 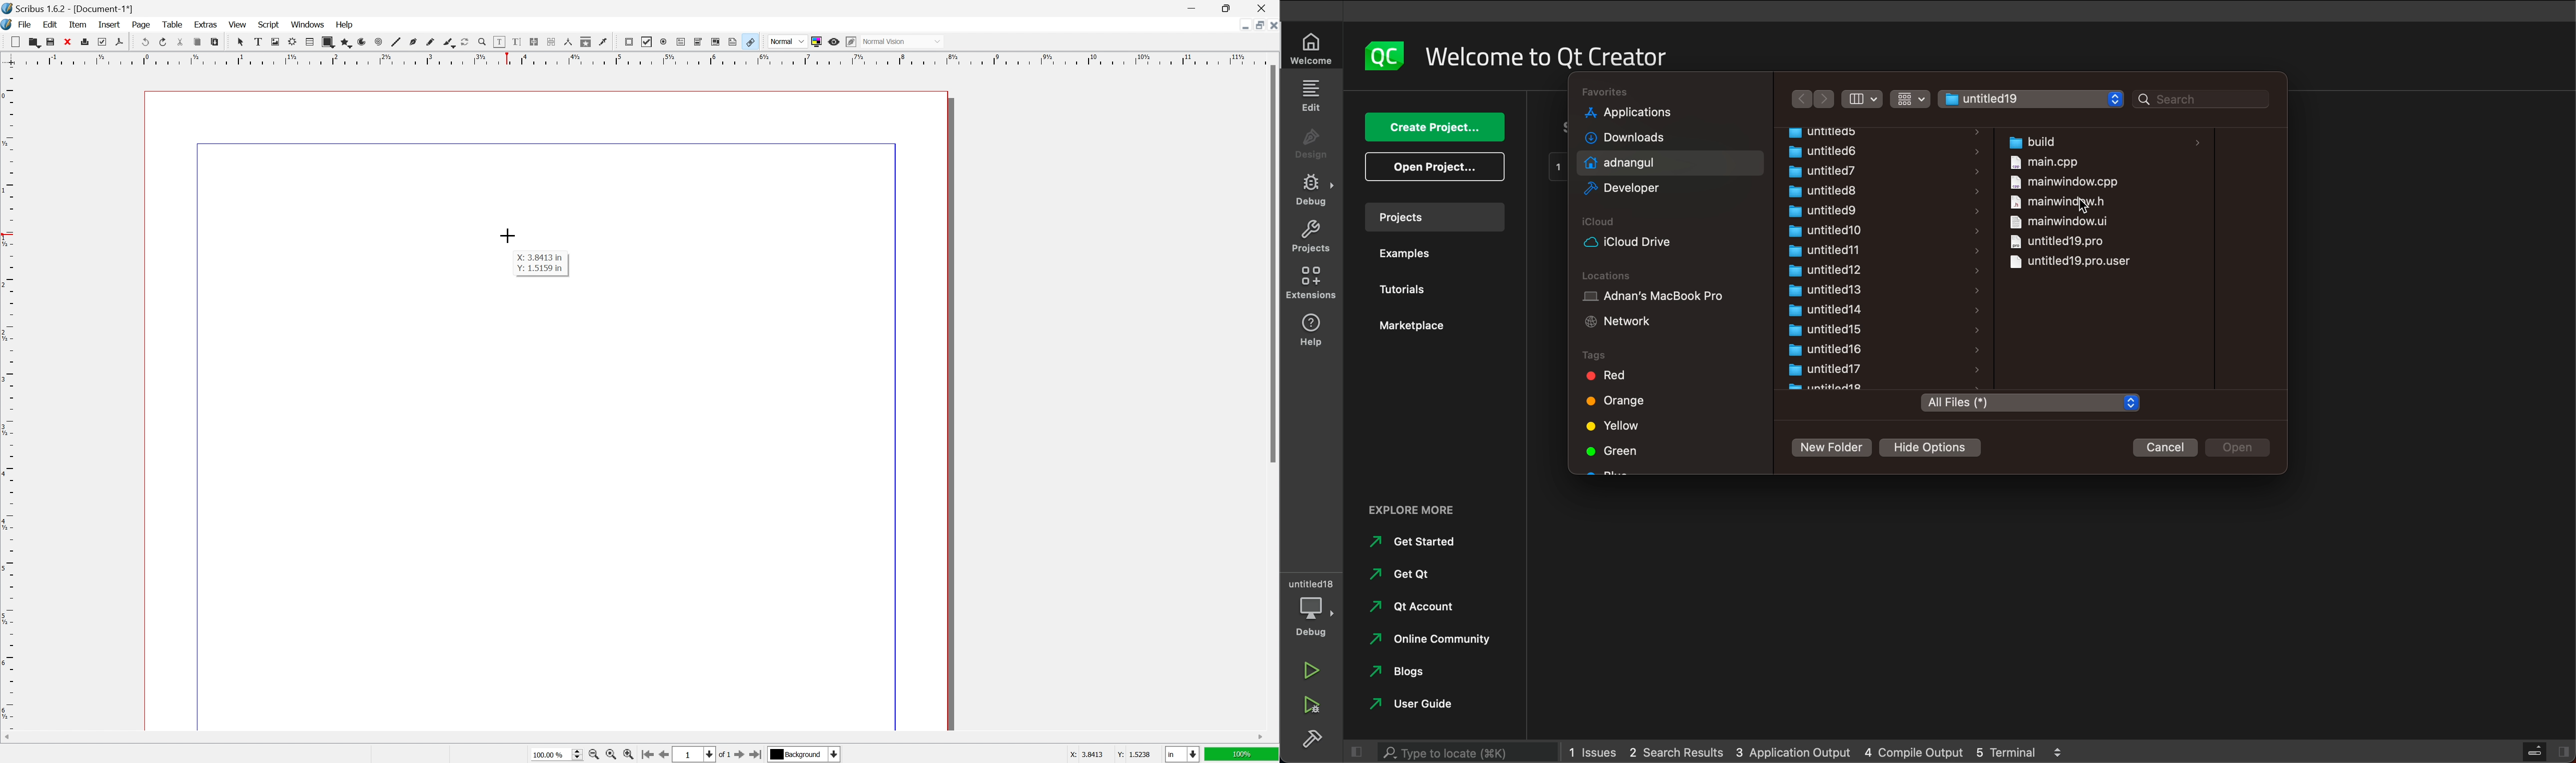 I want to click on measurements, so click(x=568, y=42).